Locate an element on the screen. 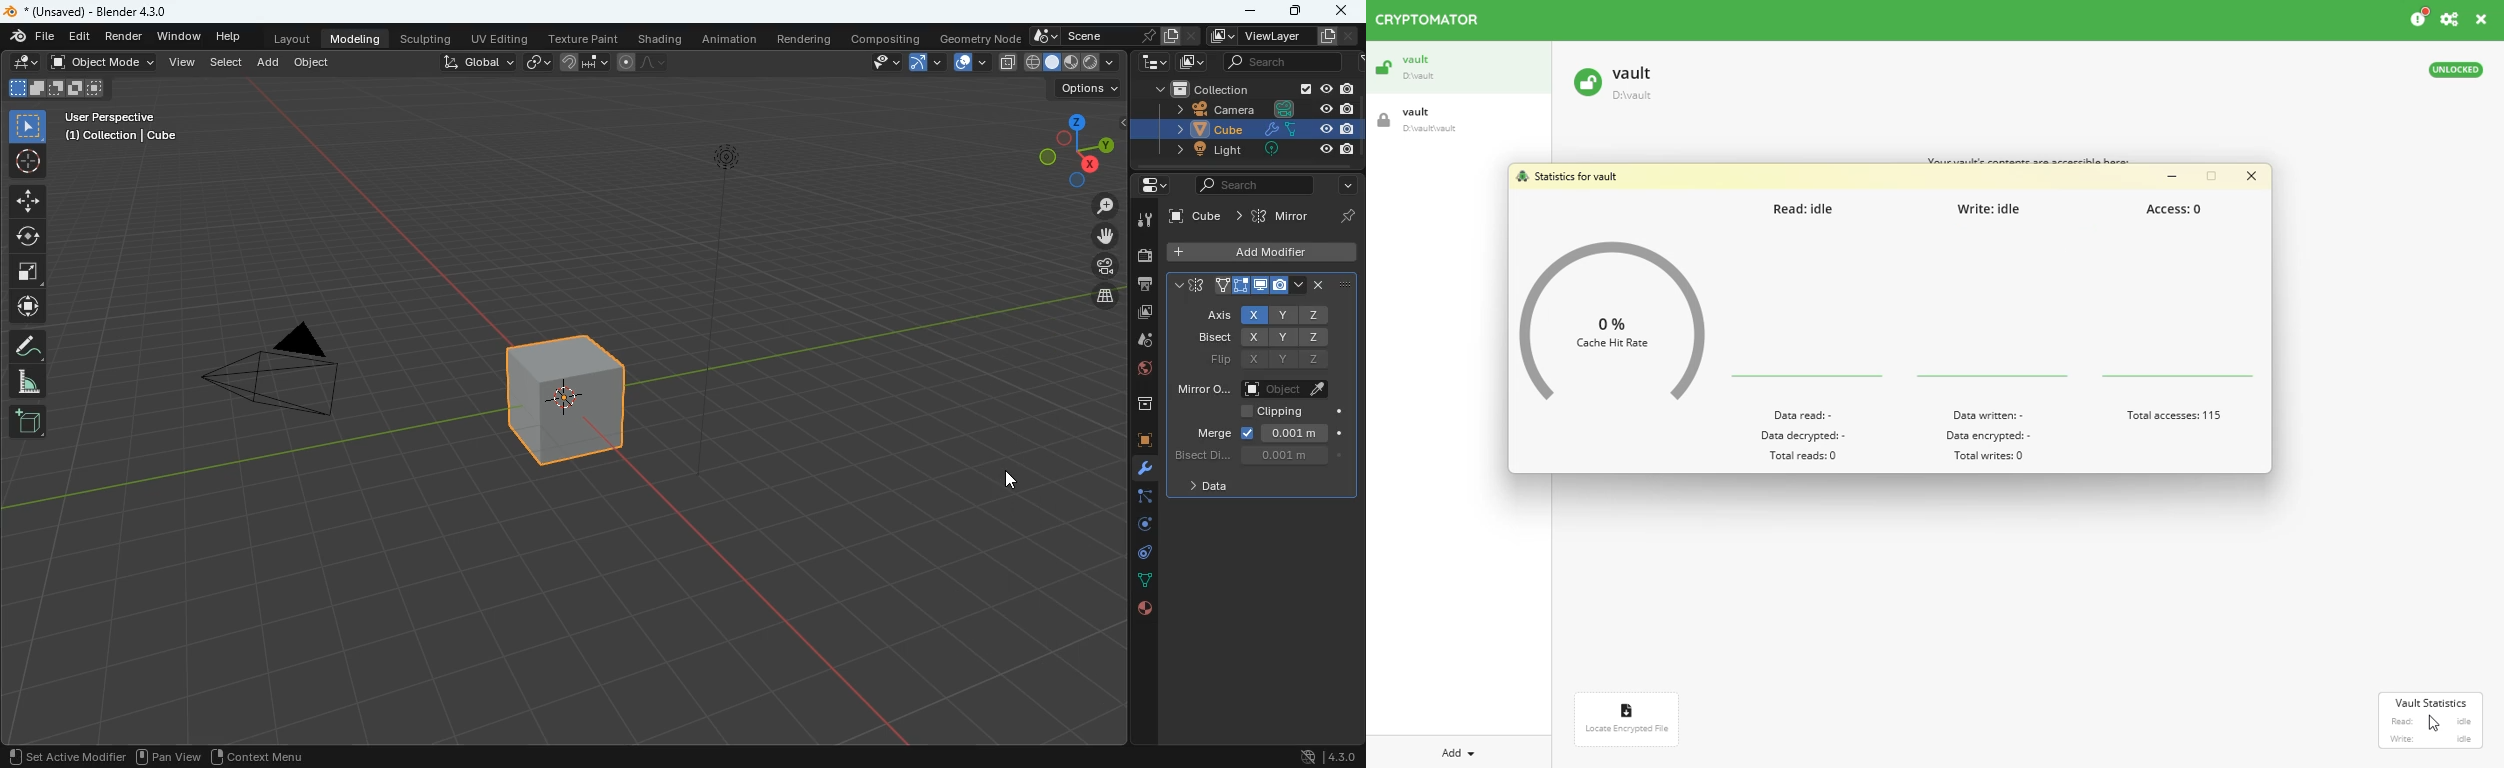  bisect is located at coordinates (1212, 337).